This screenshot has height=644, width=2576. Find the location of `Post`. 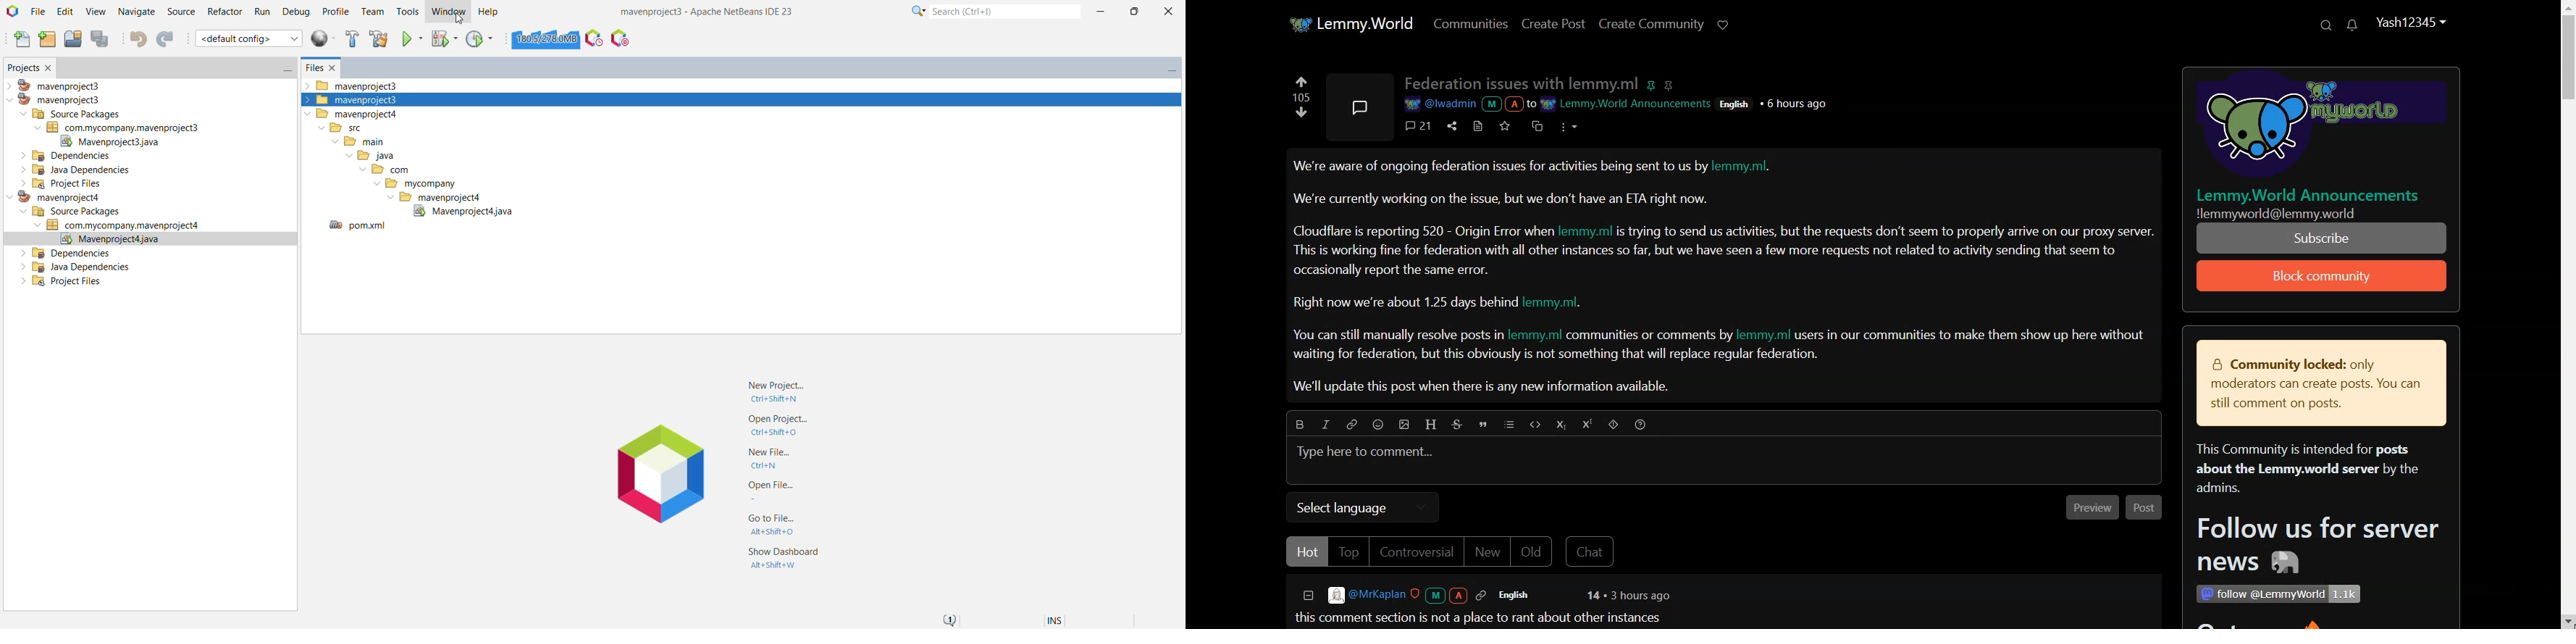

Post is located at coordinates (2144, 507).